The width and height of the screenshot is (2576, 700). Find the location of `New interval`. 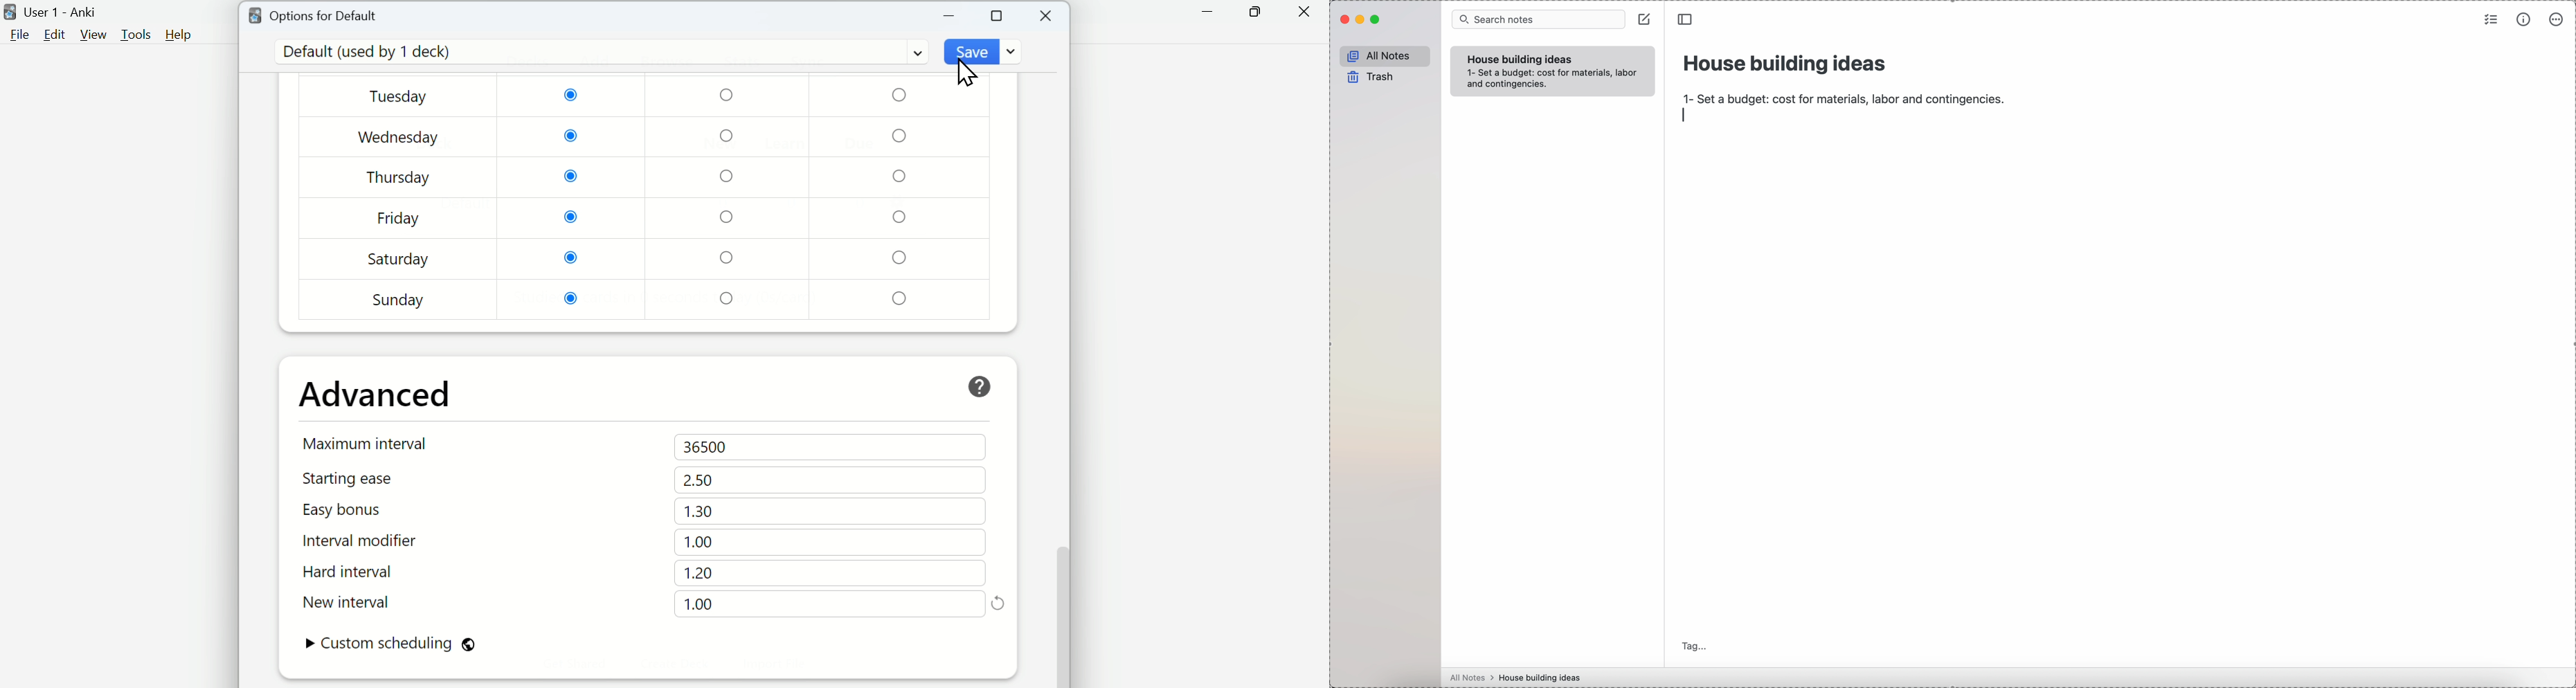

New interval is located at coordinates (366, 602).